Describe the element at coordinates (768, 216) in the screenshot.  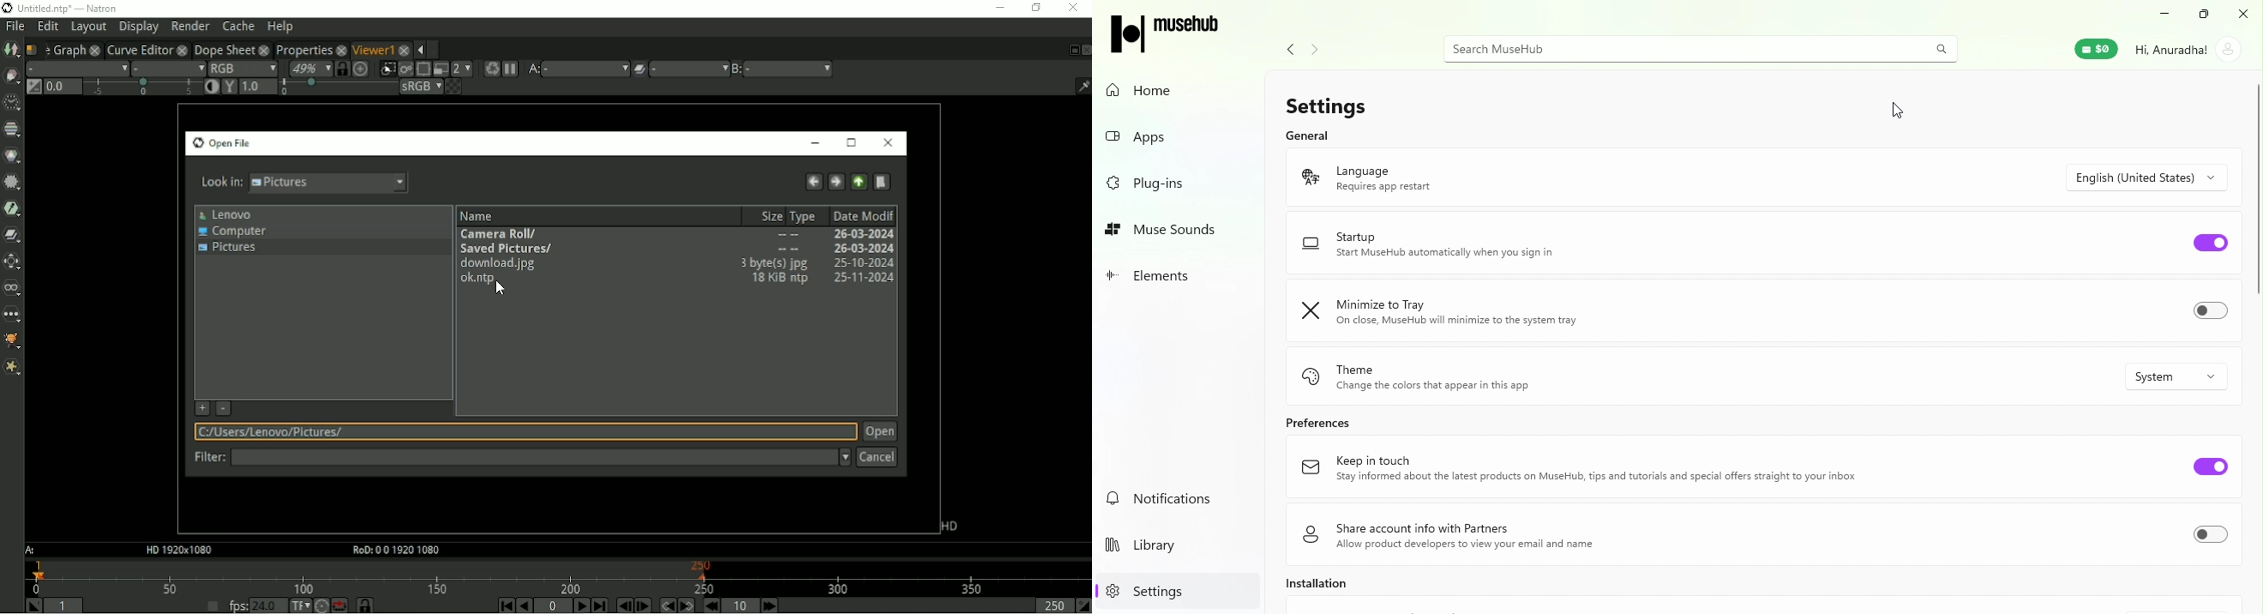
I see `Size` at that location.